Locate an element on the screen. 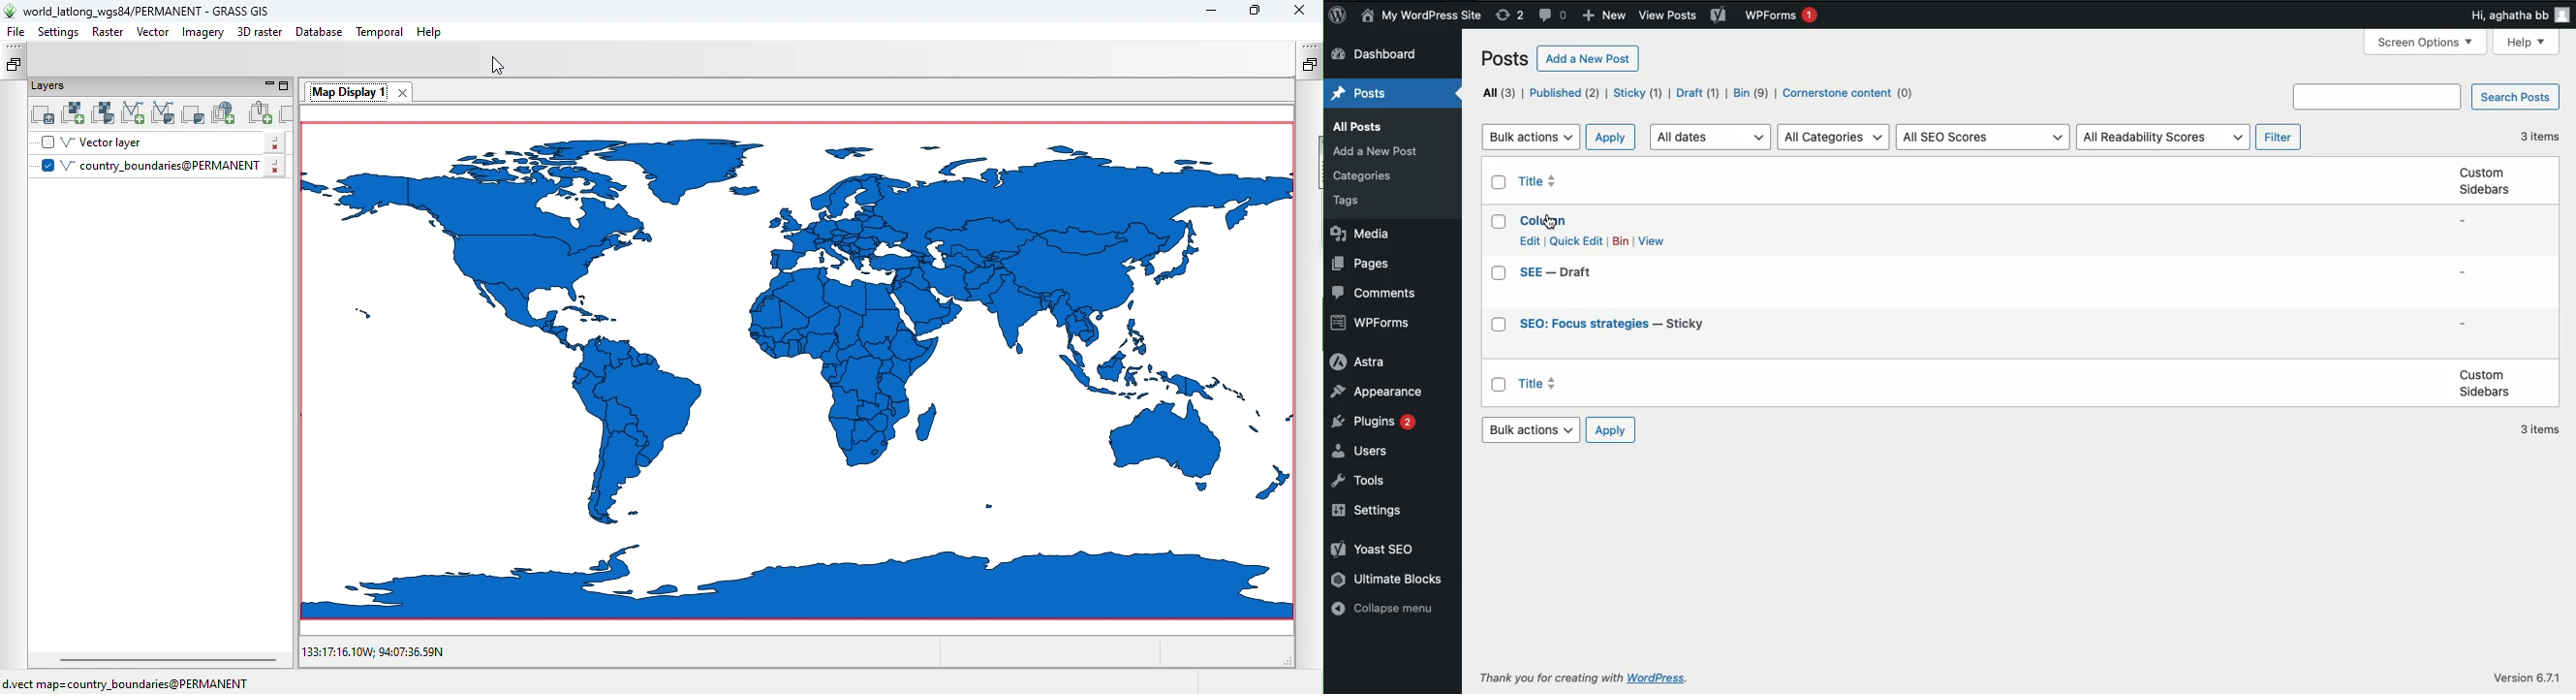 This screenshot has width=2576, height=700. Categories  is located at coordinates (1363, 175).